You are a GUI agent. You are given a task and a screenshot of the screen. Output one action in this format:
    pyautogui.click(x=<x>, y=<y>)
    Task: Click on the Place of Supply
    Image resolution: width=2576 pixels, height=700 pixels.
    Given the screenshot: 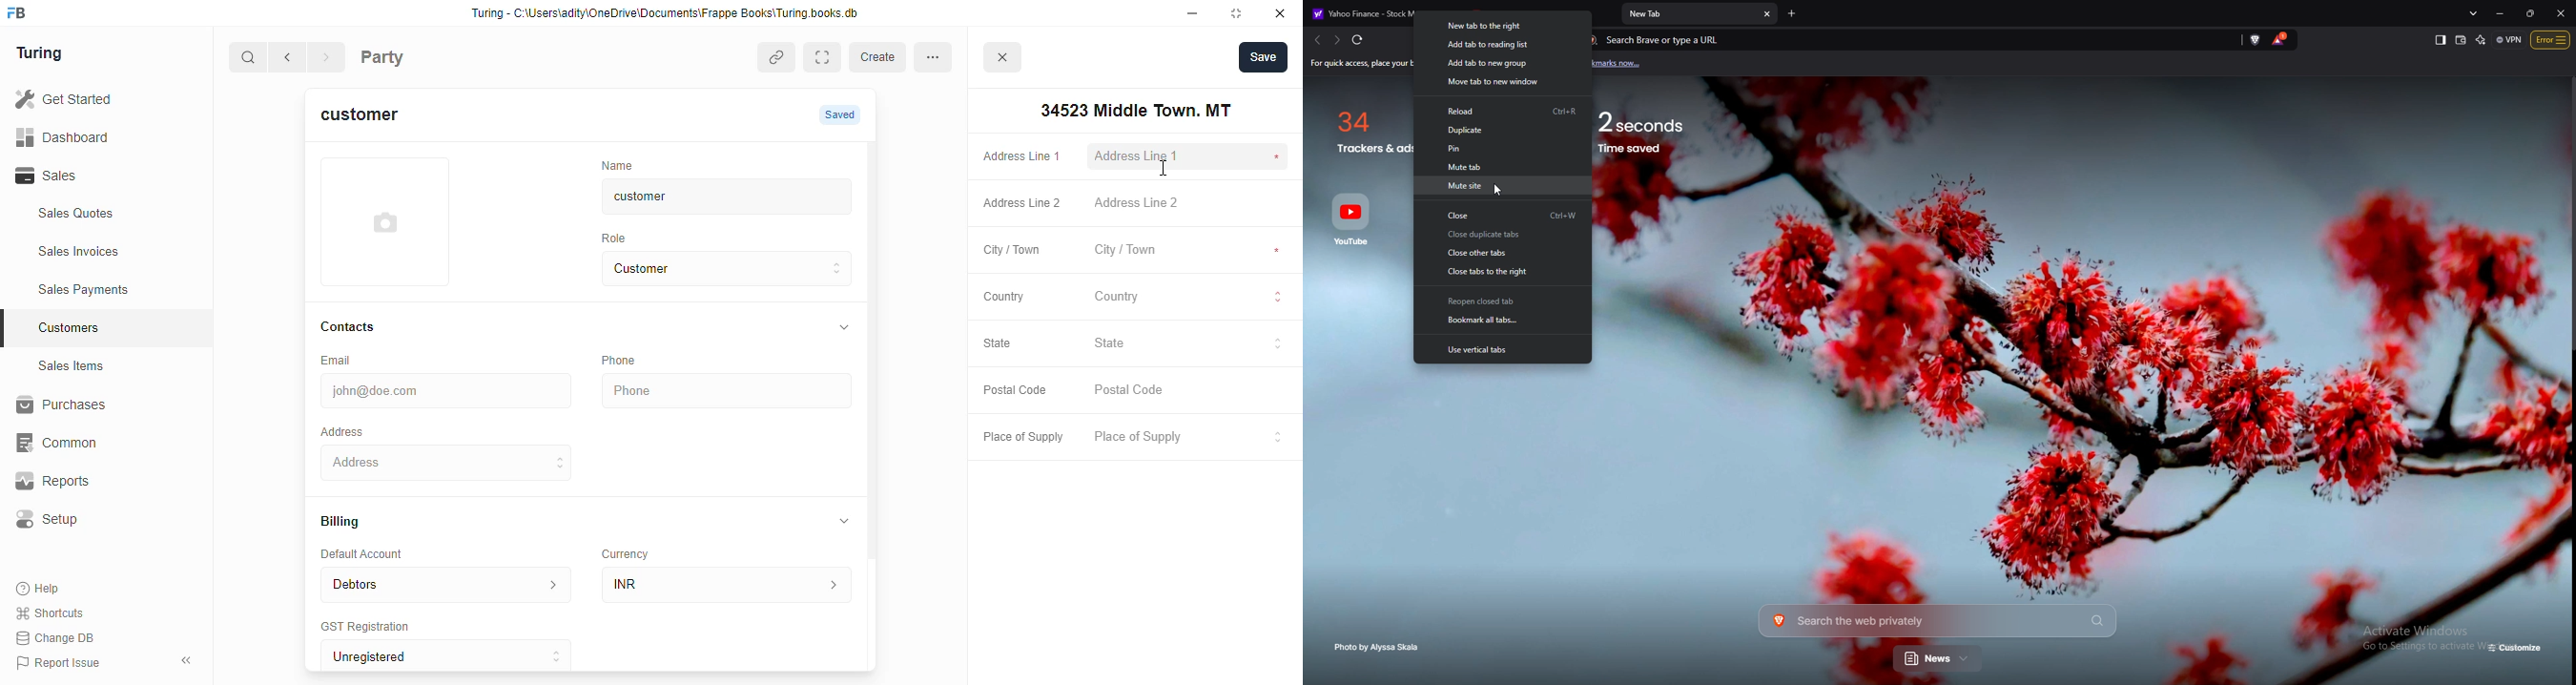 What is the action you would take?
    pyautogui.click(x=1185, y=438)
    